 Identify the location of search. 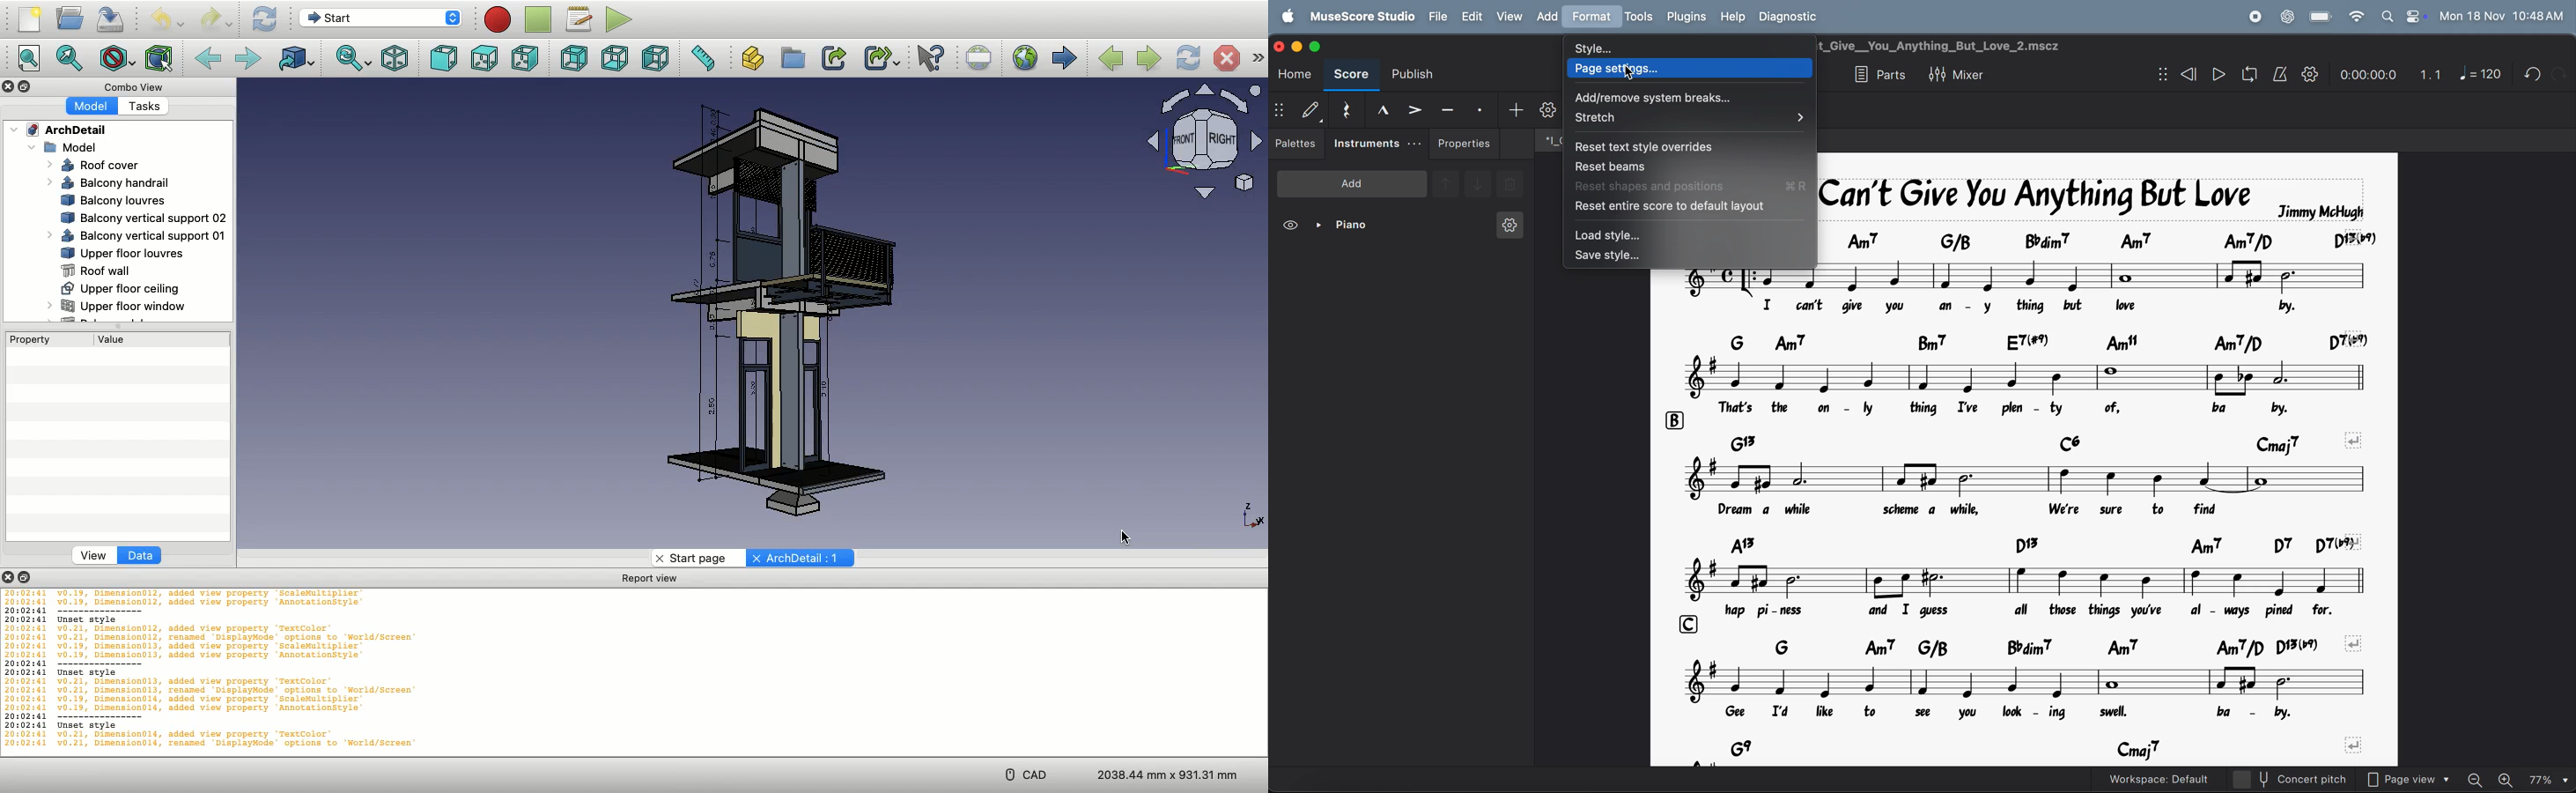
(1688, 120).